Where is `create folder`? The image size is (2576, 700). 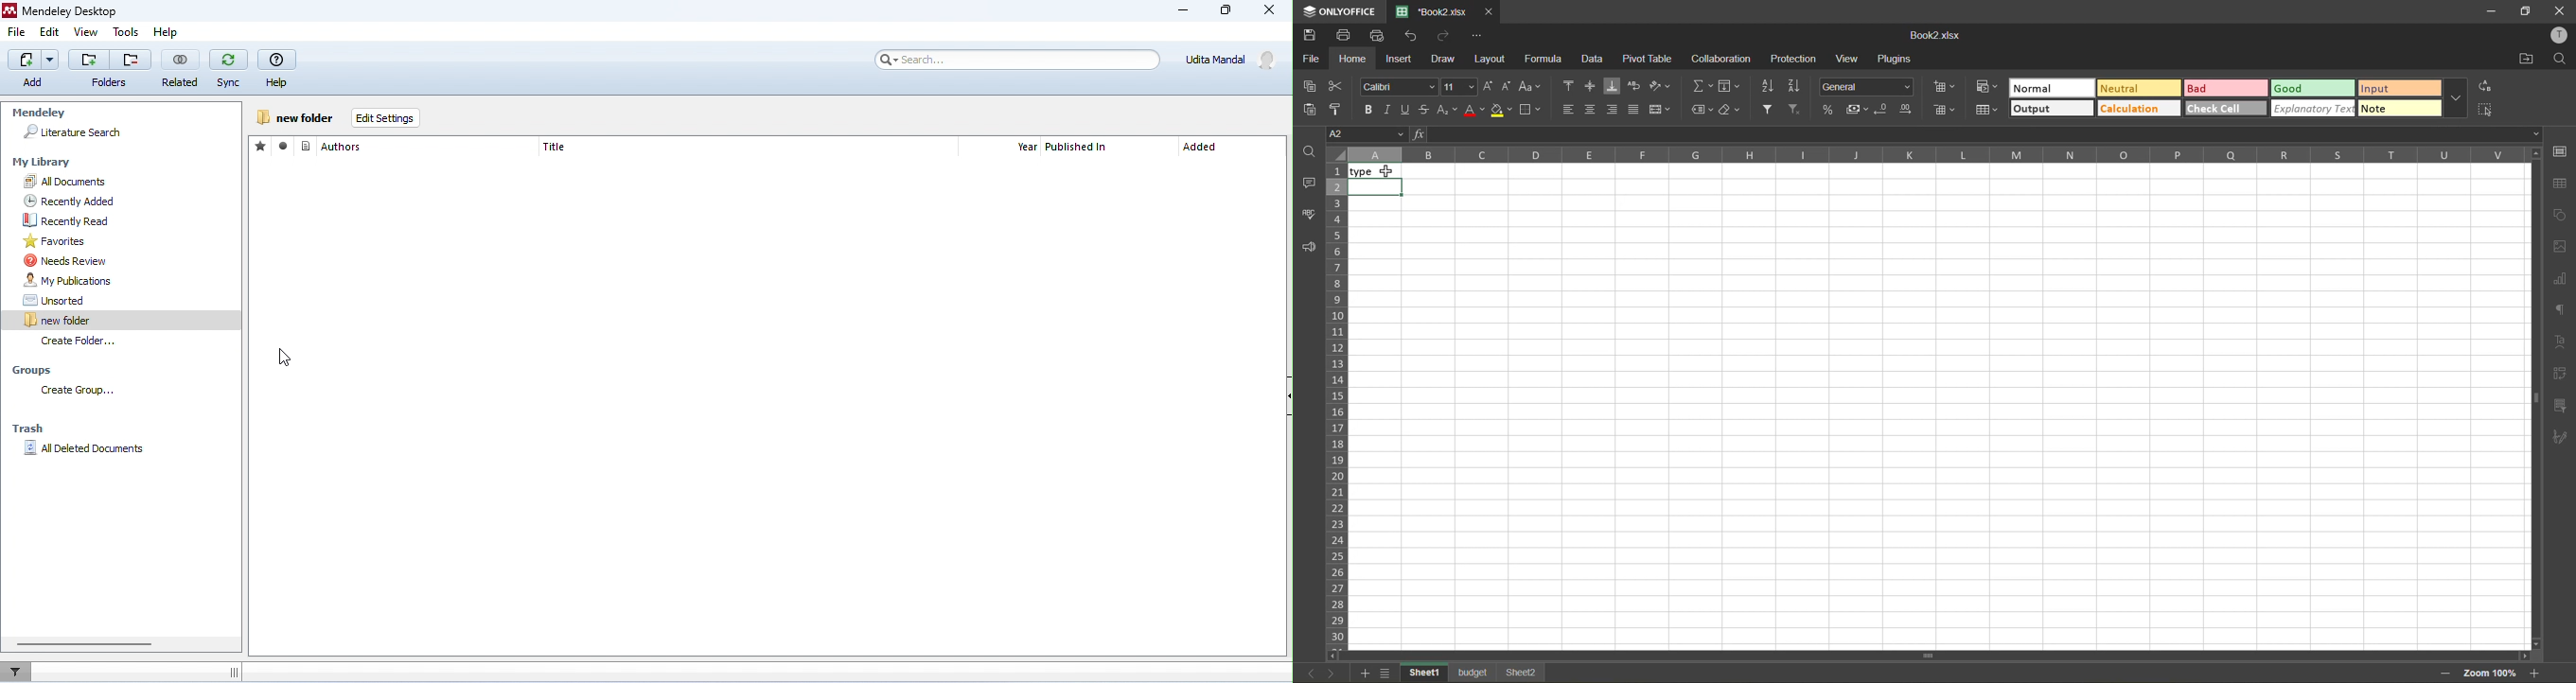
create folder is located at coordinates (79, 342).